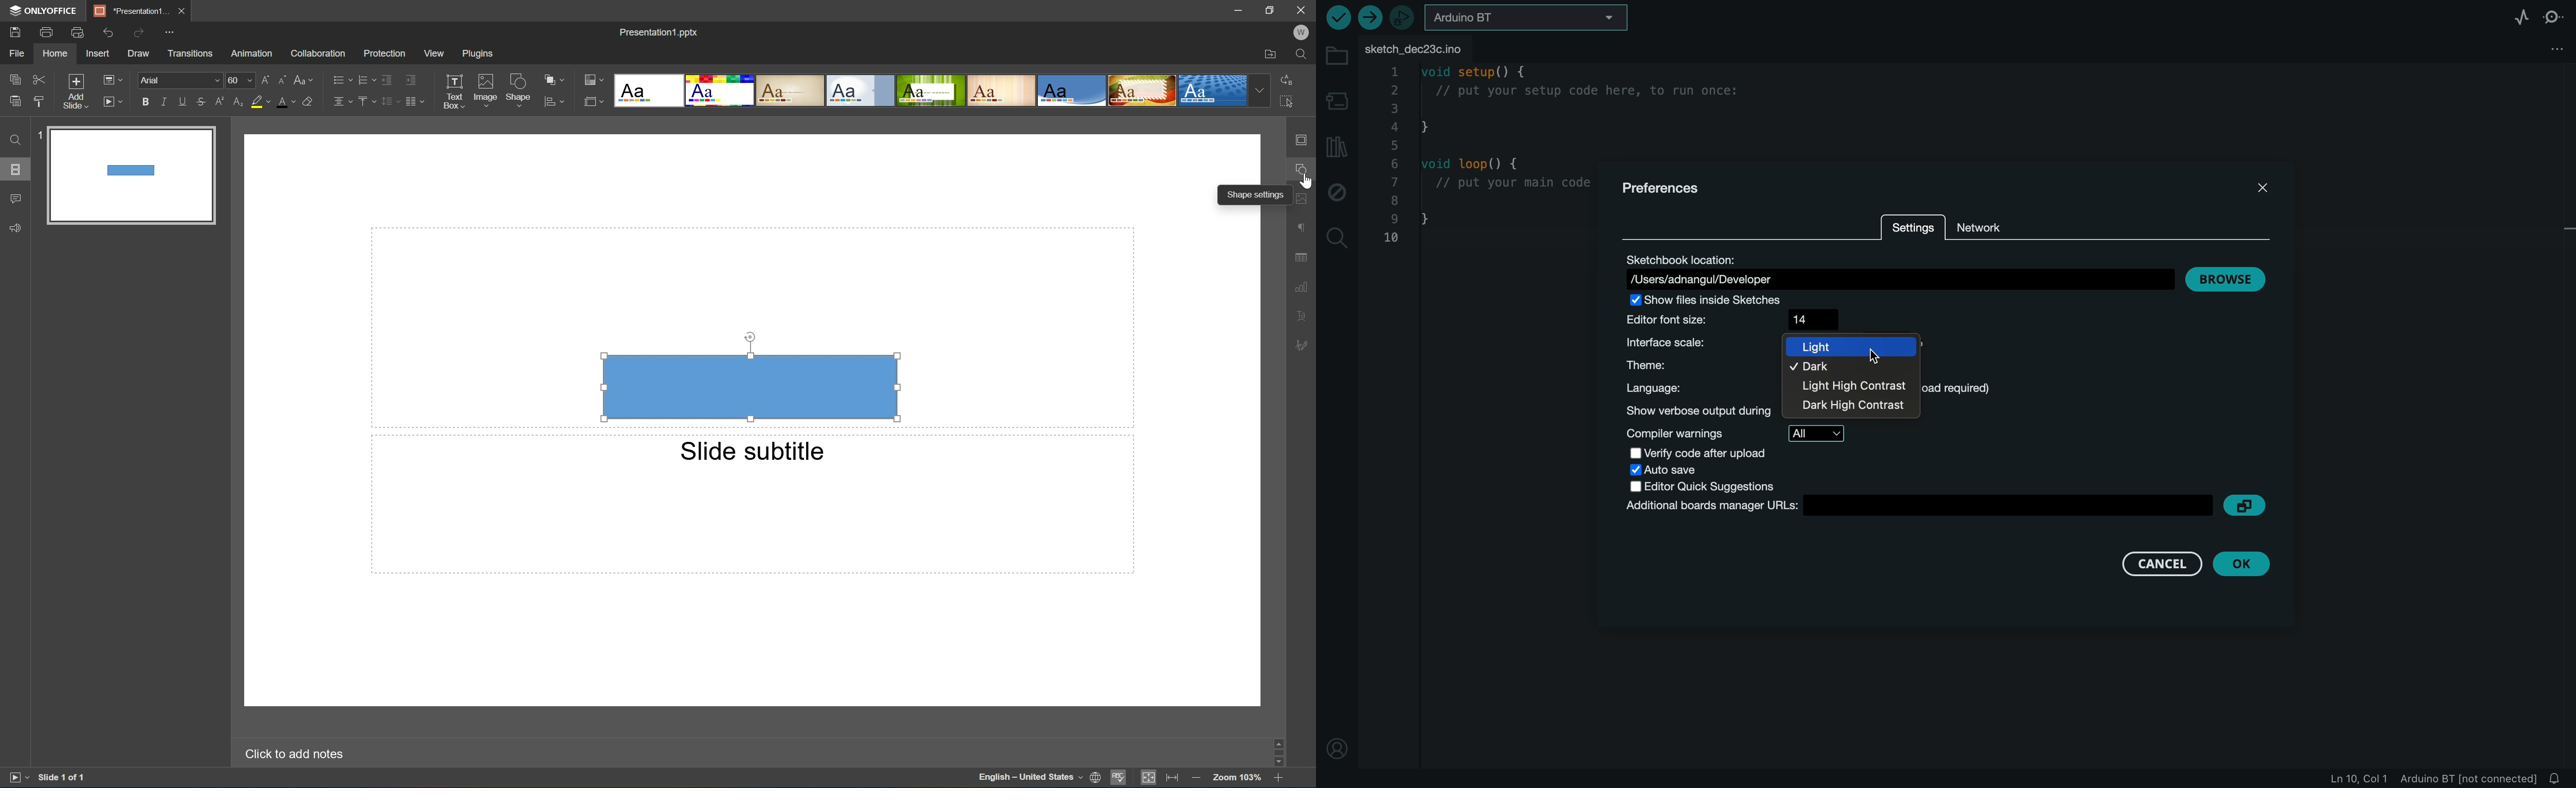  Describe the element at coordinates (100, 54) in the screenshot. I see `Insert` at that location.